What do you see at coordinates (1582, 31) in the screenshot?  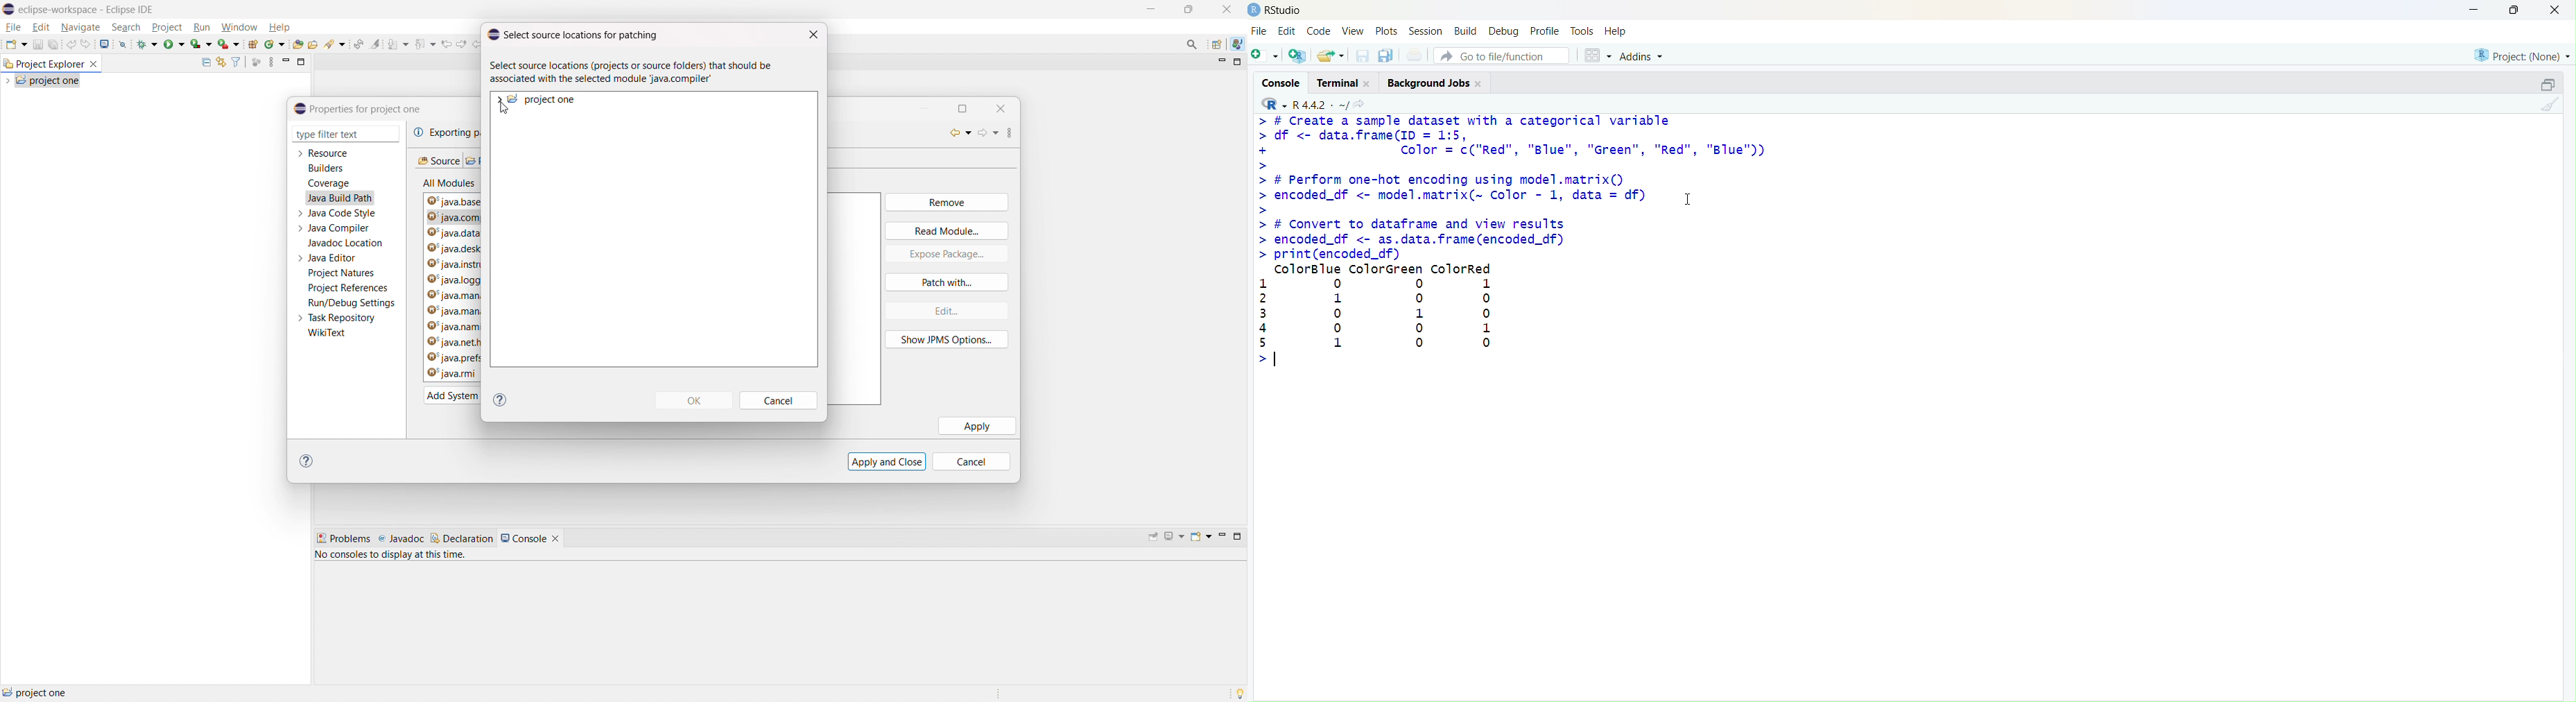 I see `tools` at bounding box center [1582, 31].